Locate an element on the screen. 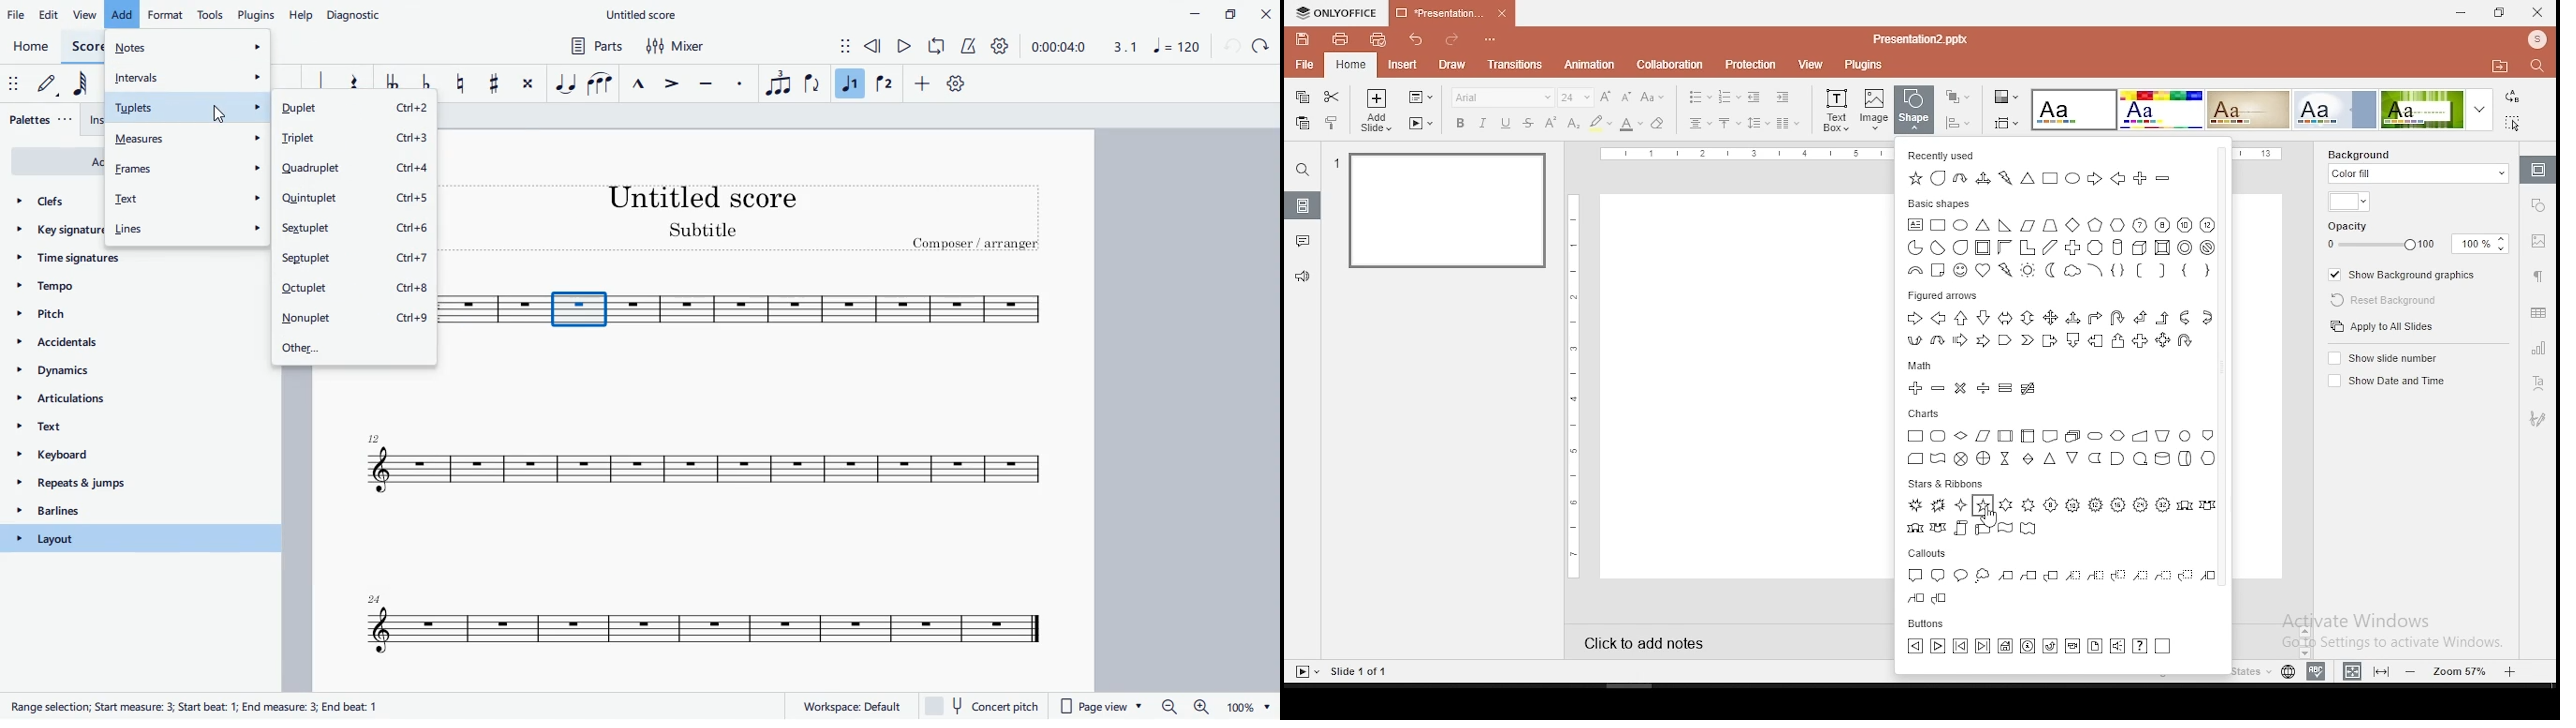  text is located at coordinates (132, 430).